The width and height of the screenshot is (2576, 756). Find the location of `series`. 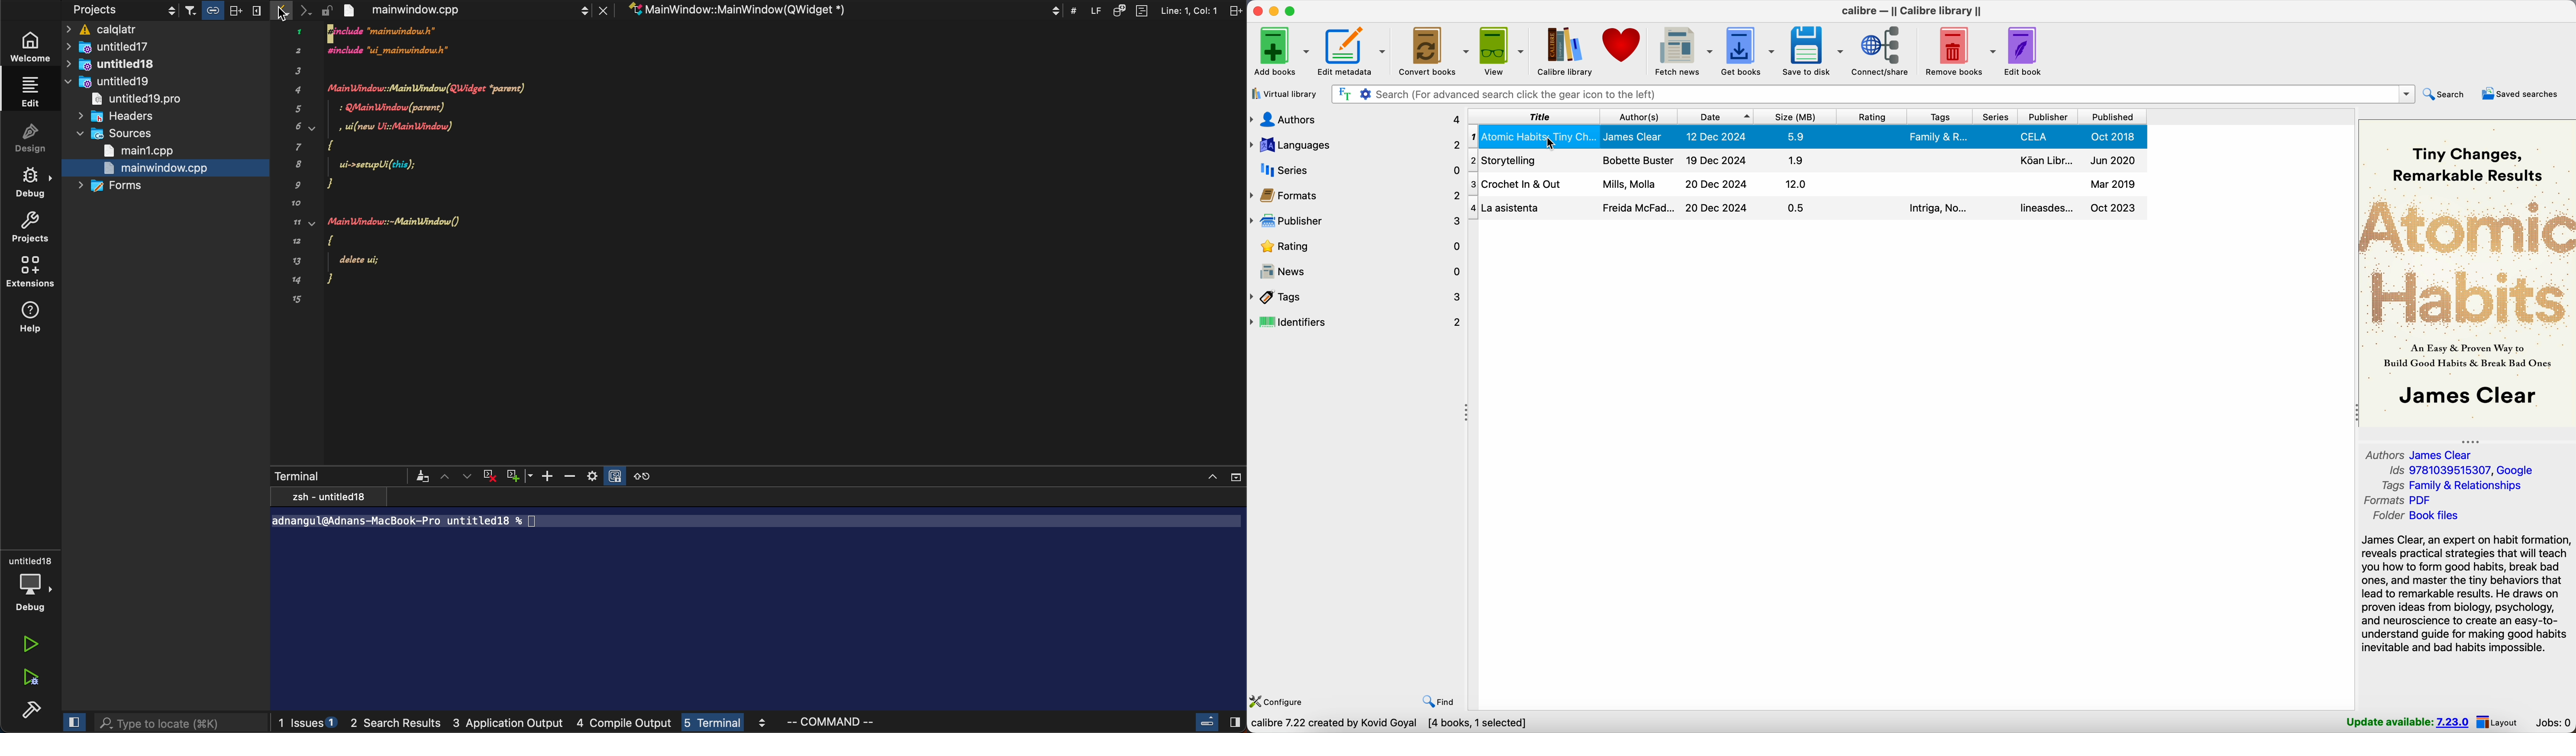

series is located at coordinates (1997, 116).